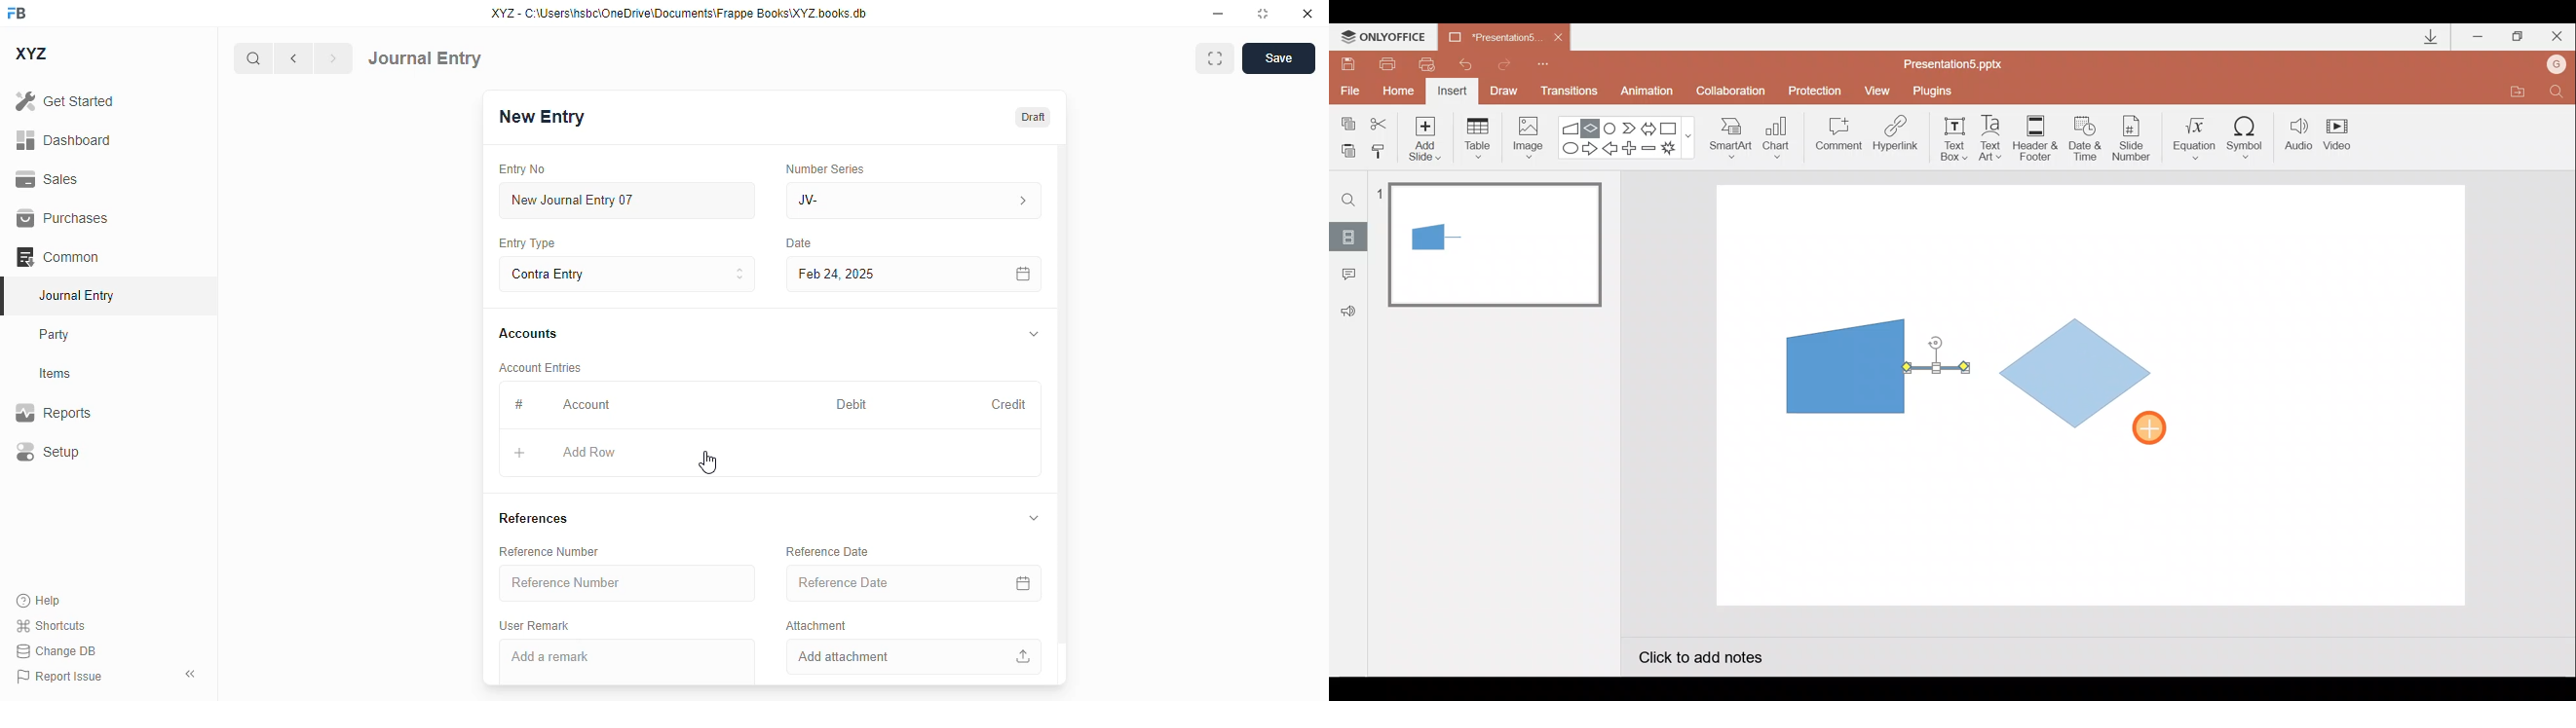 This screenshot has width=2576, height=728. What do you see at coordinates (628, 583) in the screenshot?
I see `reference number` at bounding box center [628, 583].